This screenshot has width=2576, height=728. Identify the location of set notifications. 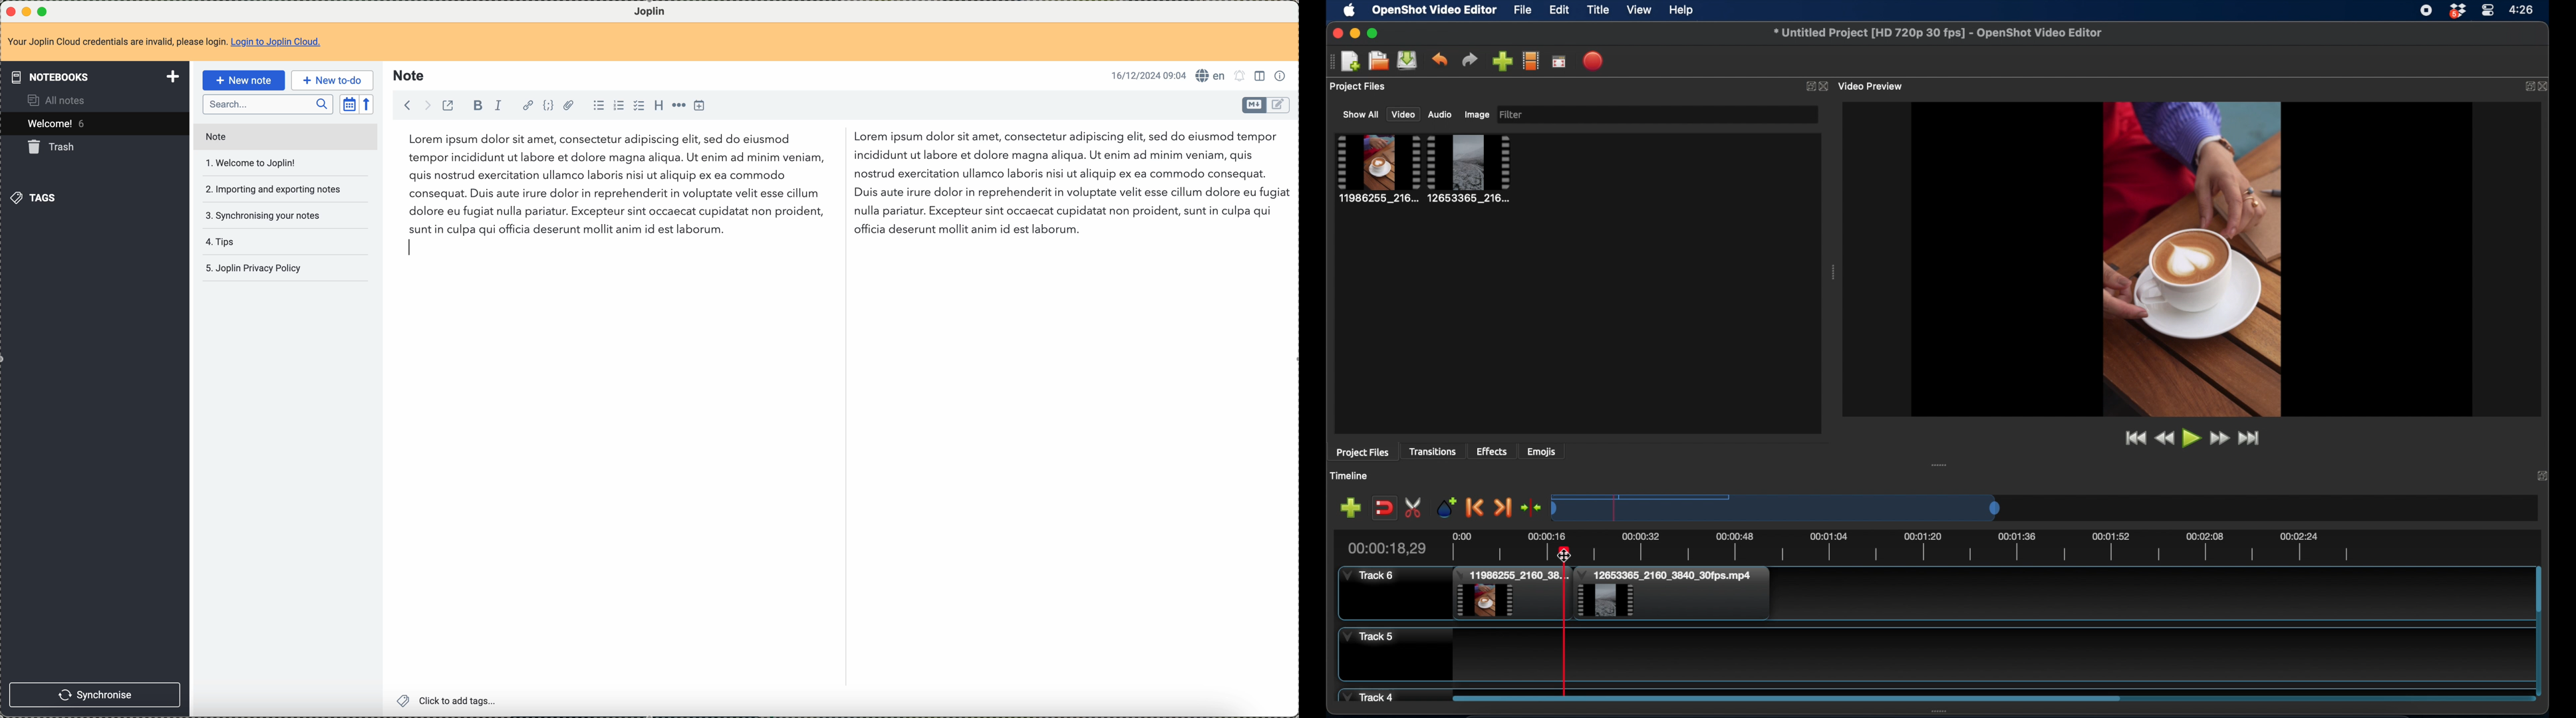
(1241, 76).